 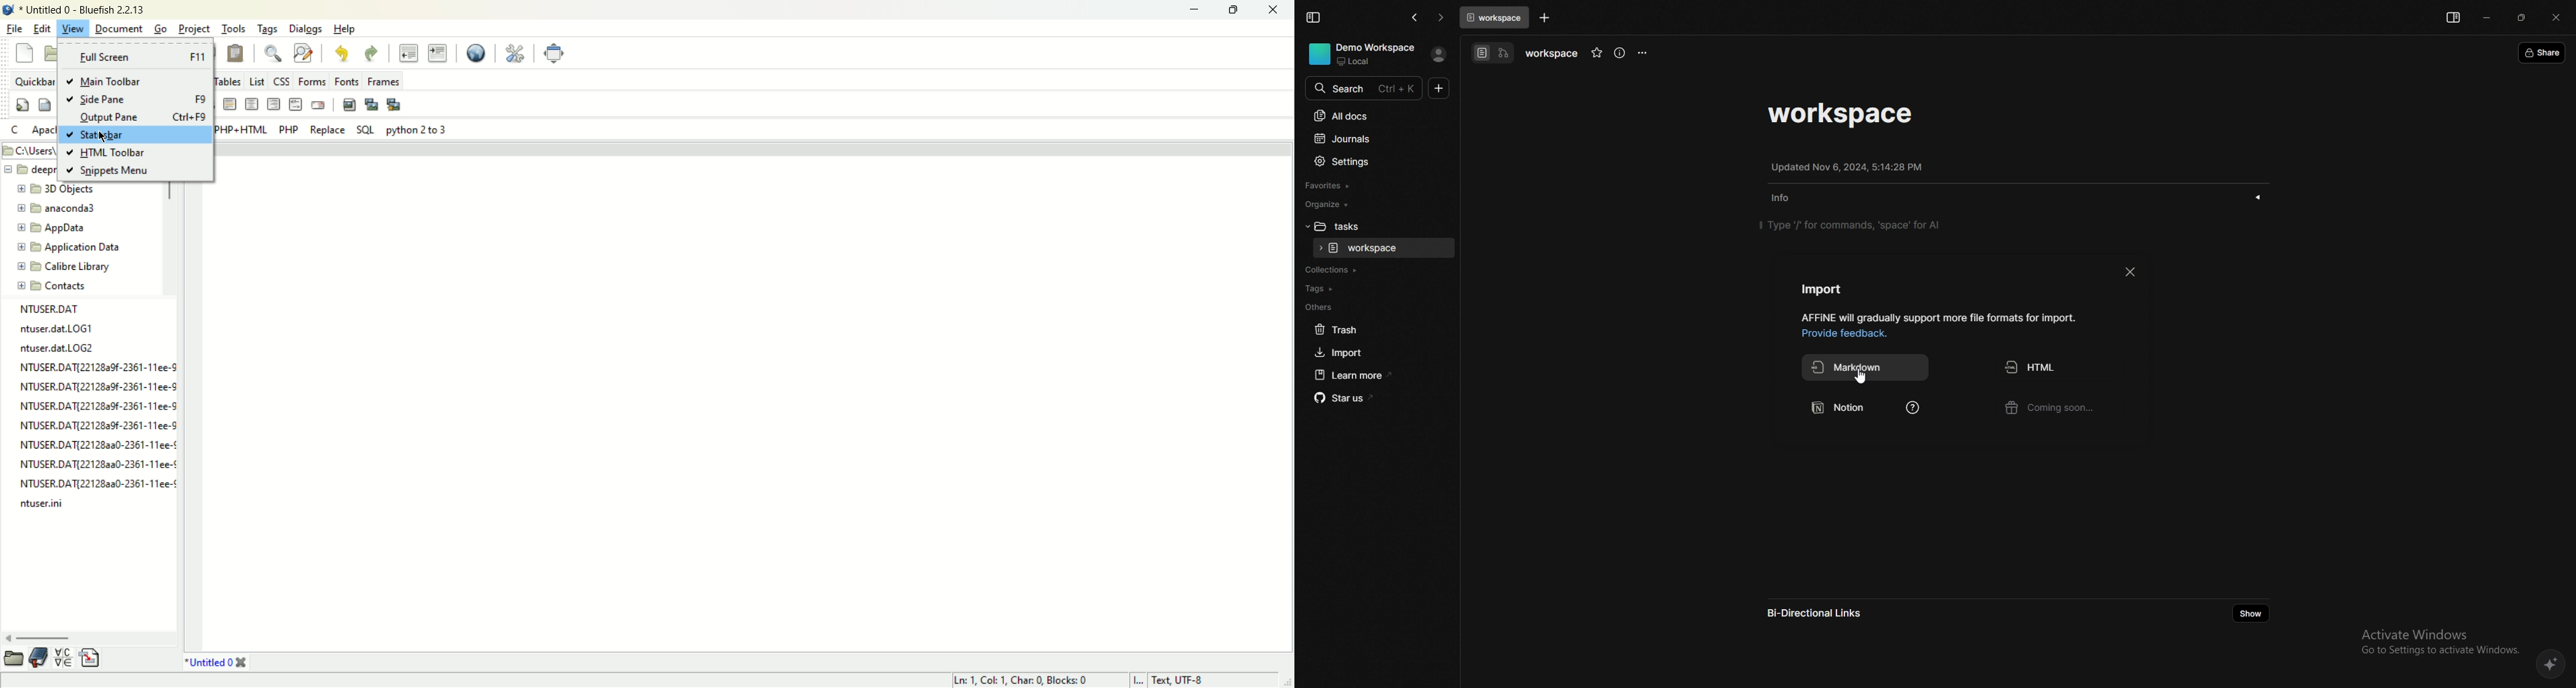 I want to click on task, so click(x=1384, y=248).